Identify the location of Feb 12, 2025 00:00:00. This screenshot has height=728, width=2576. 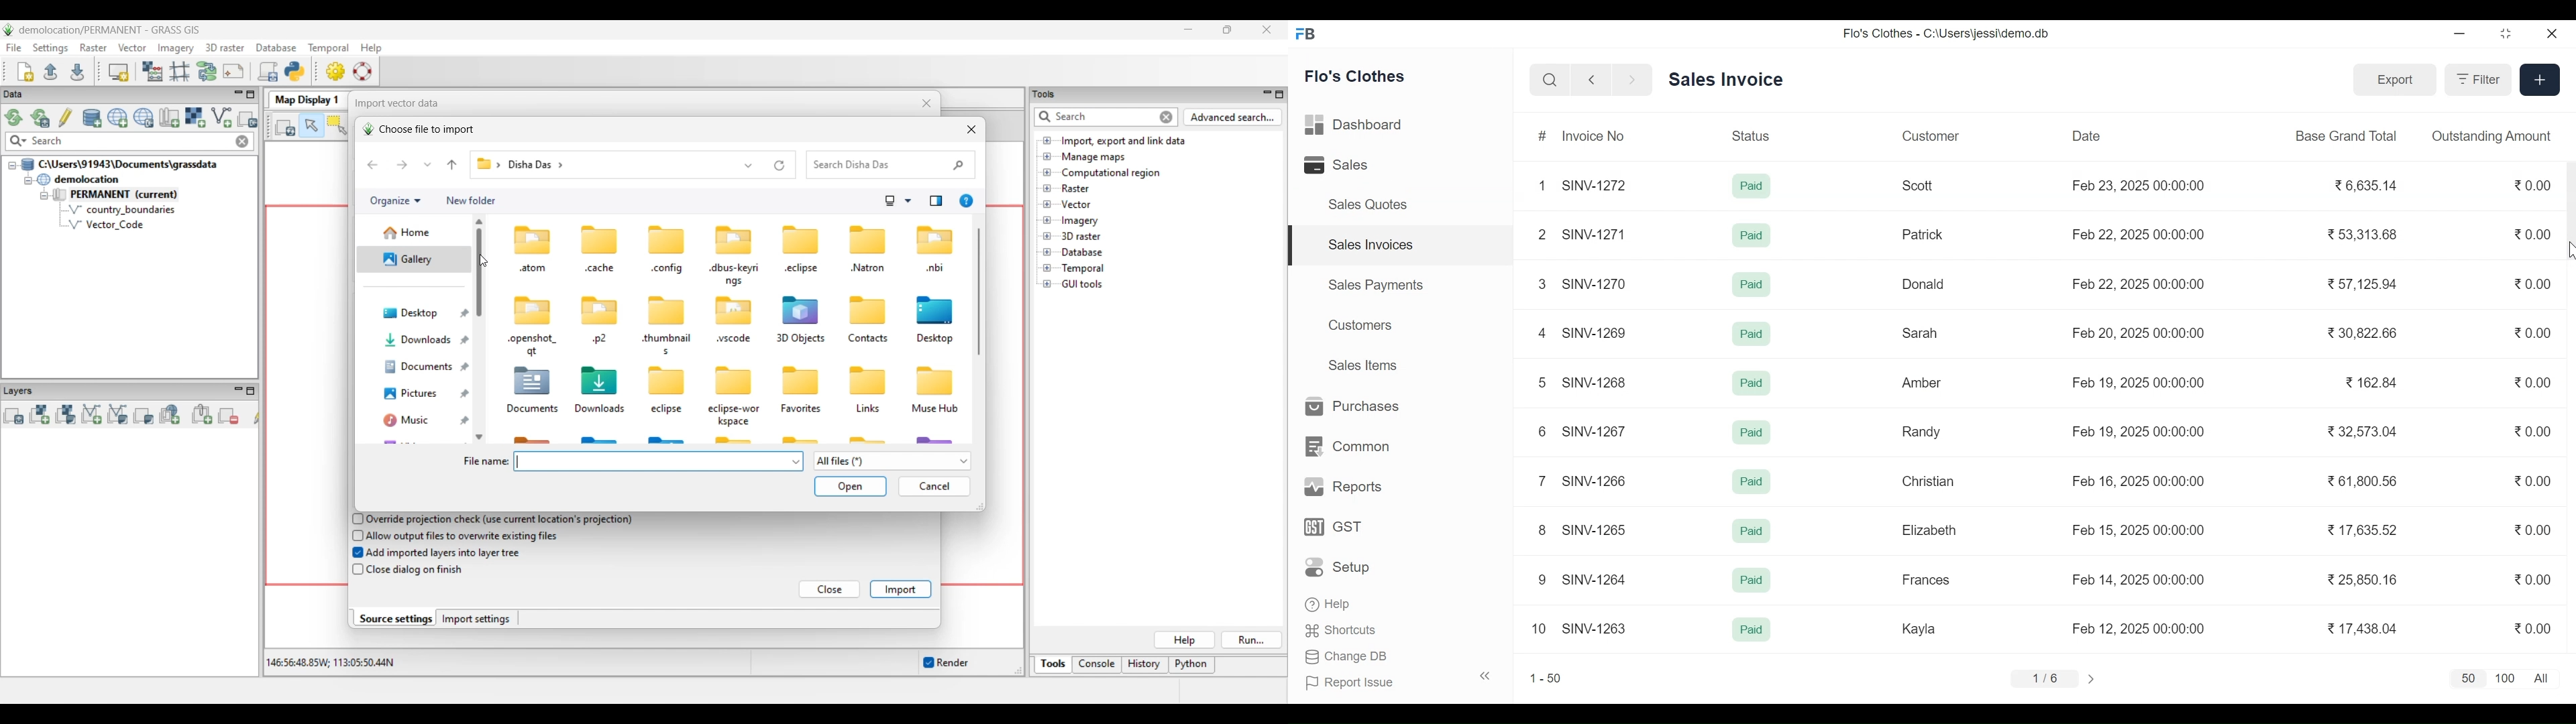
(2138, 628).